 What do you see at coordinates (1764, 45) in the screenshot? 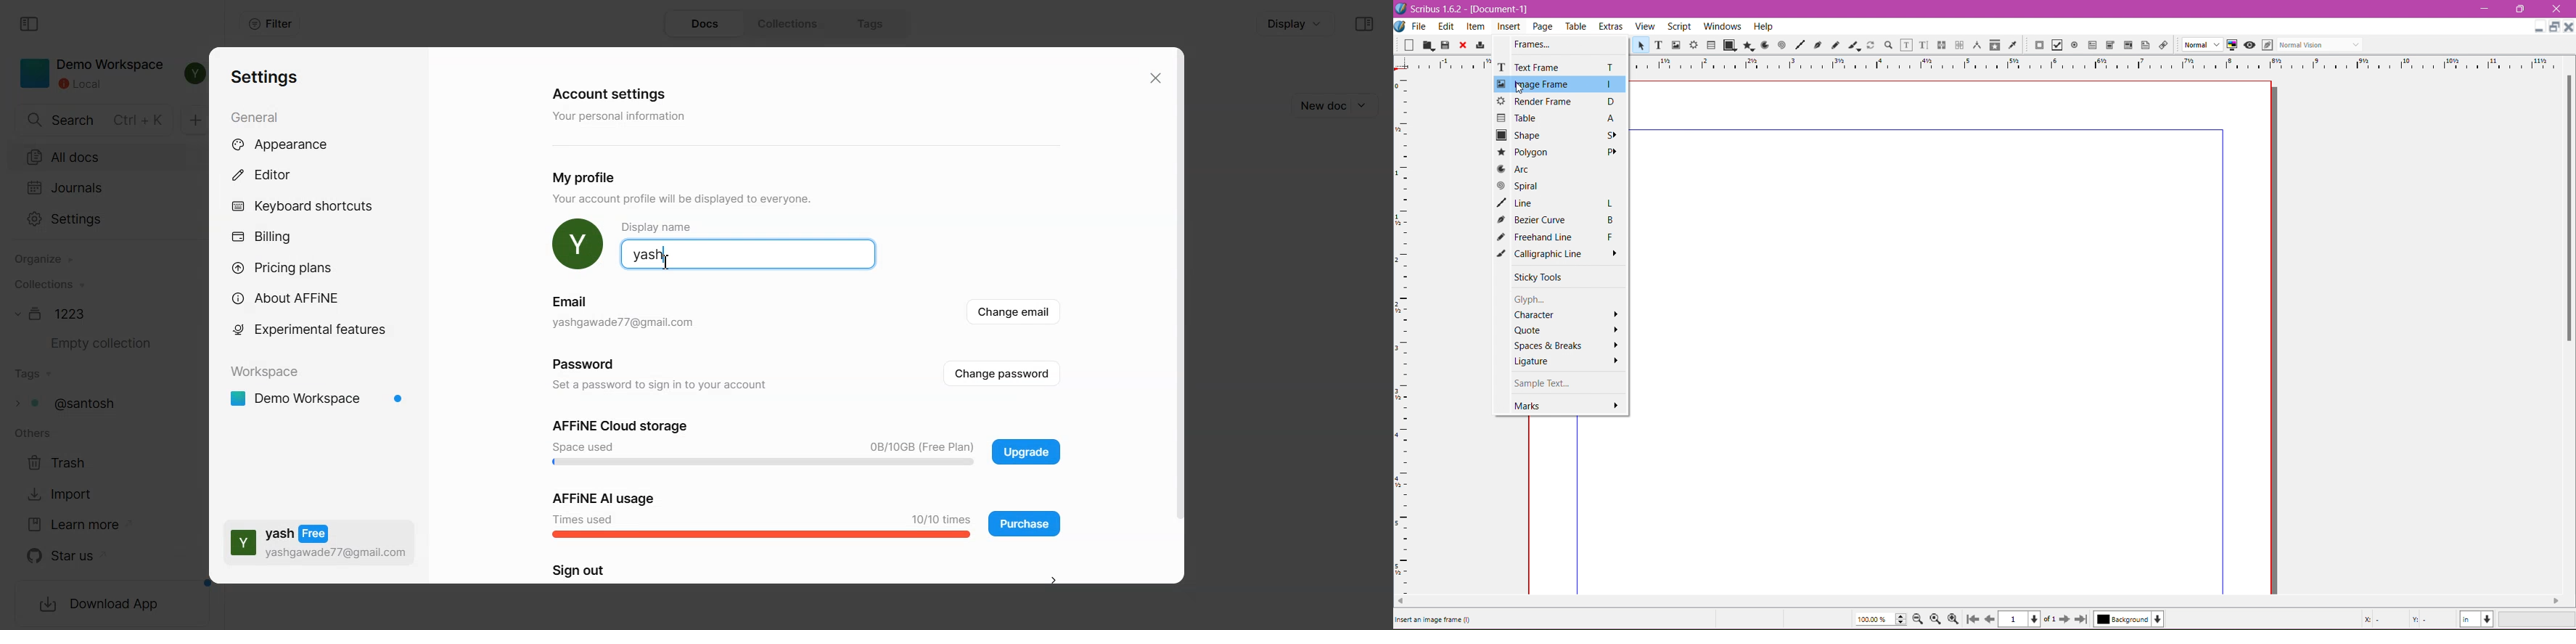
I see `Arc` at bounding box center [1764, 45].